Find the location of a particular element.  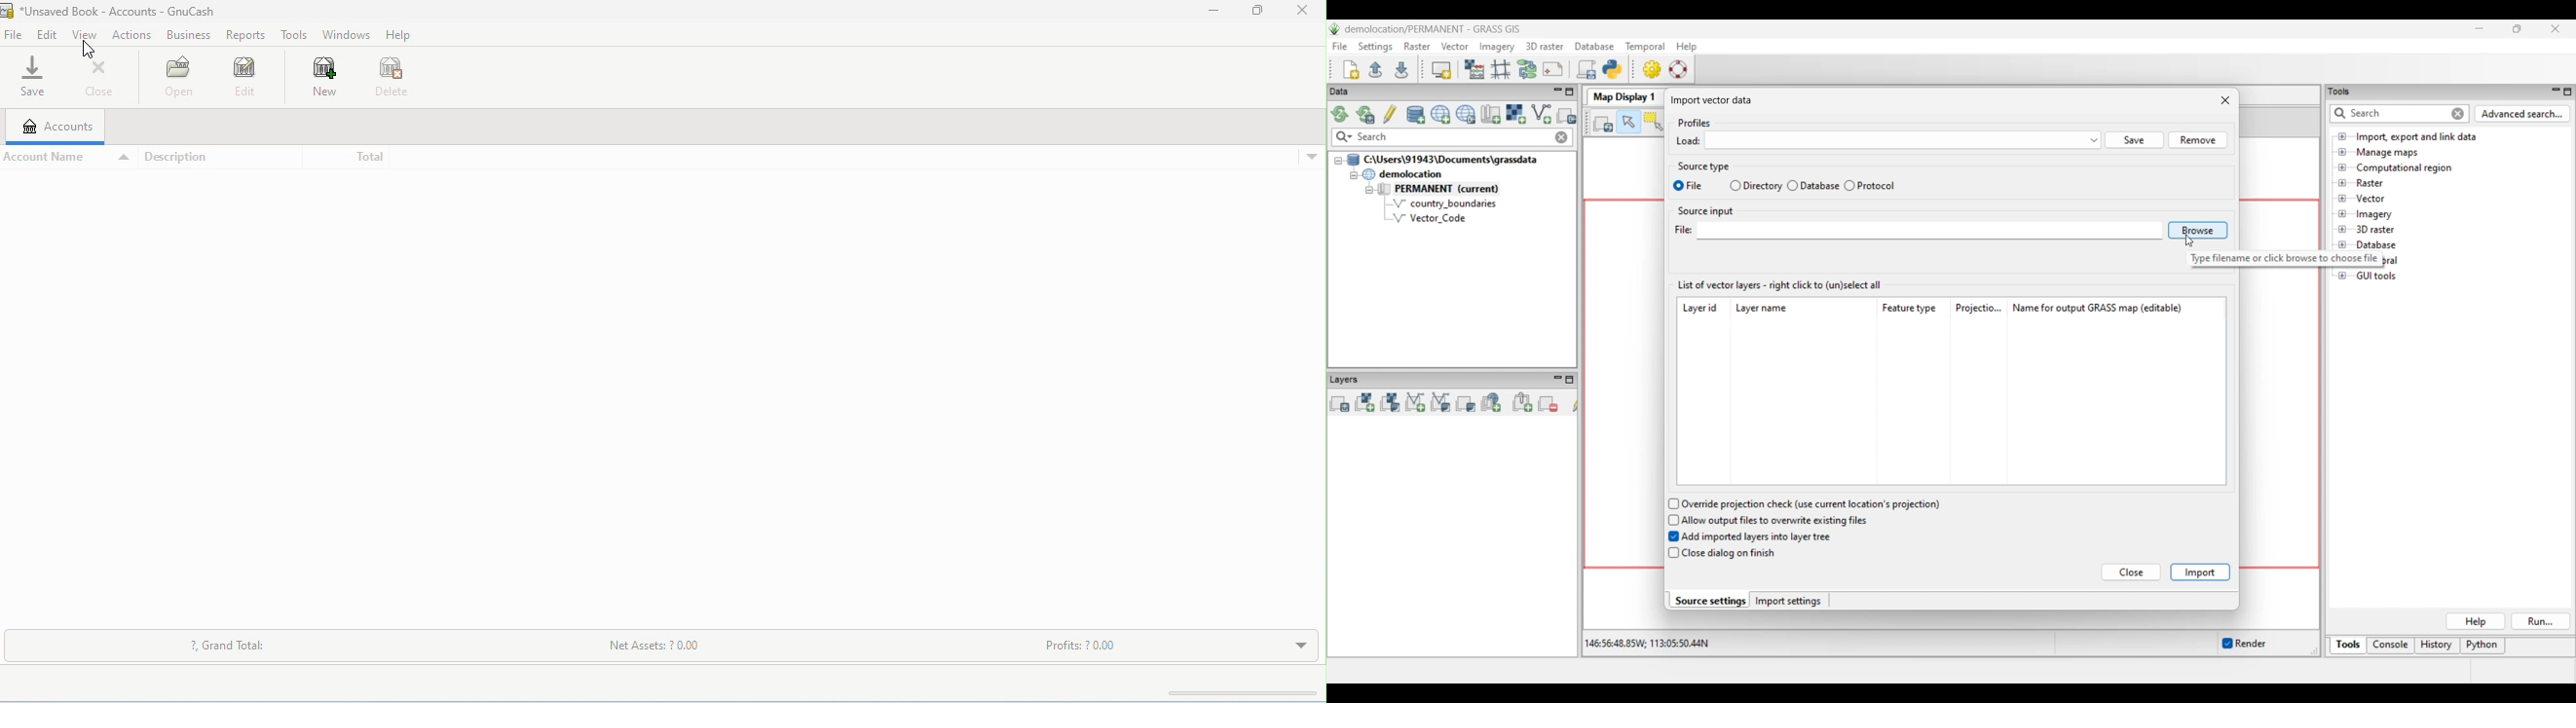

drop down is located at coordinates (1299, 644).